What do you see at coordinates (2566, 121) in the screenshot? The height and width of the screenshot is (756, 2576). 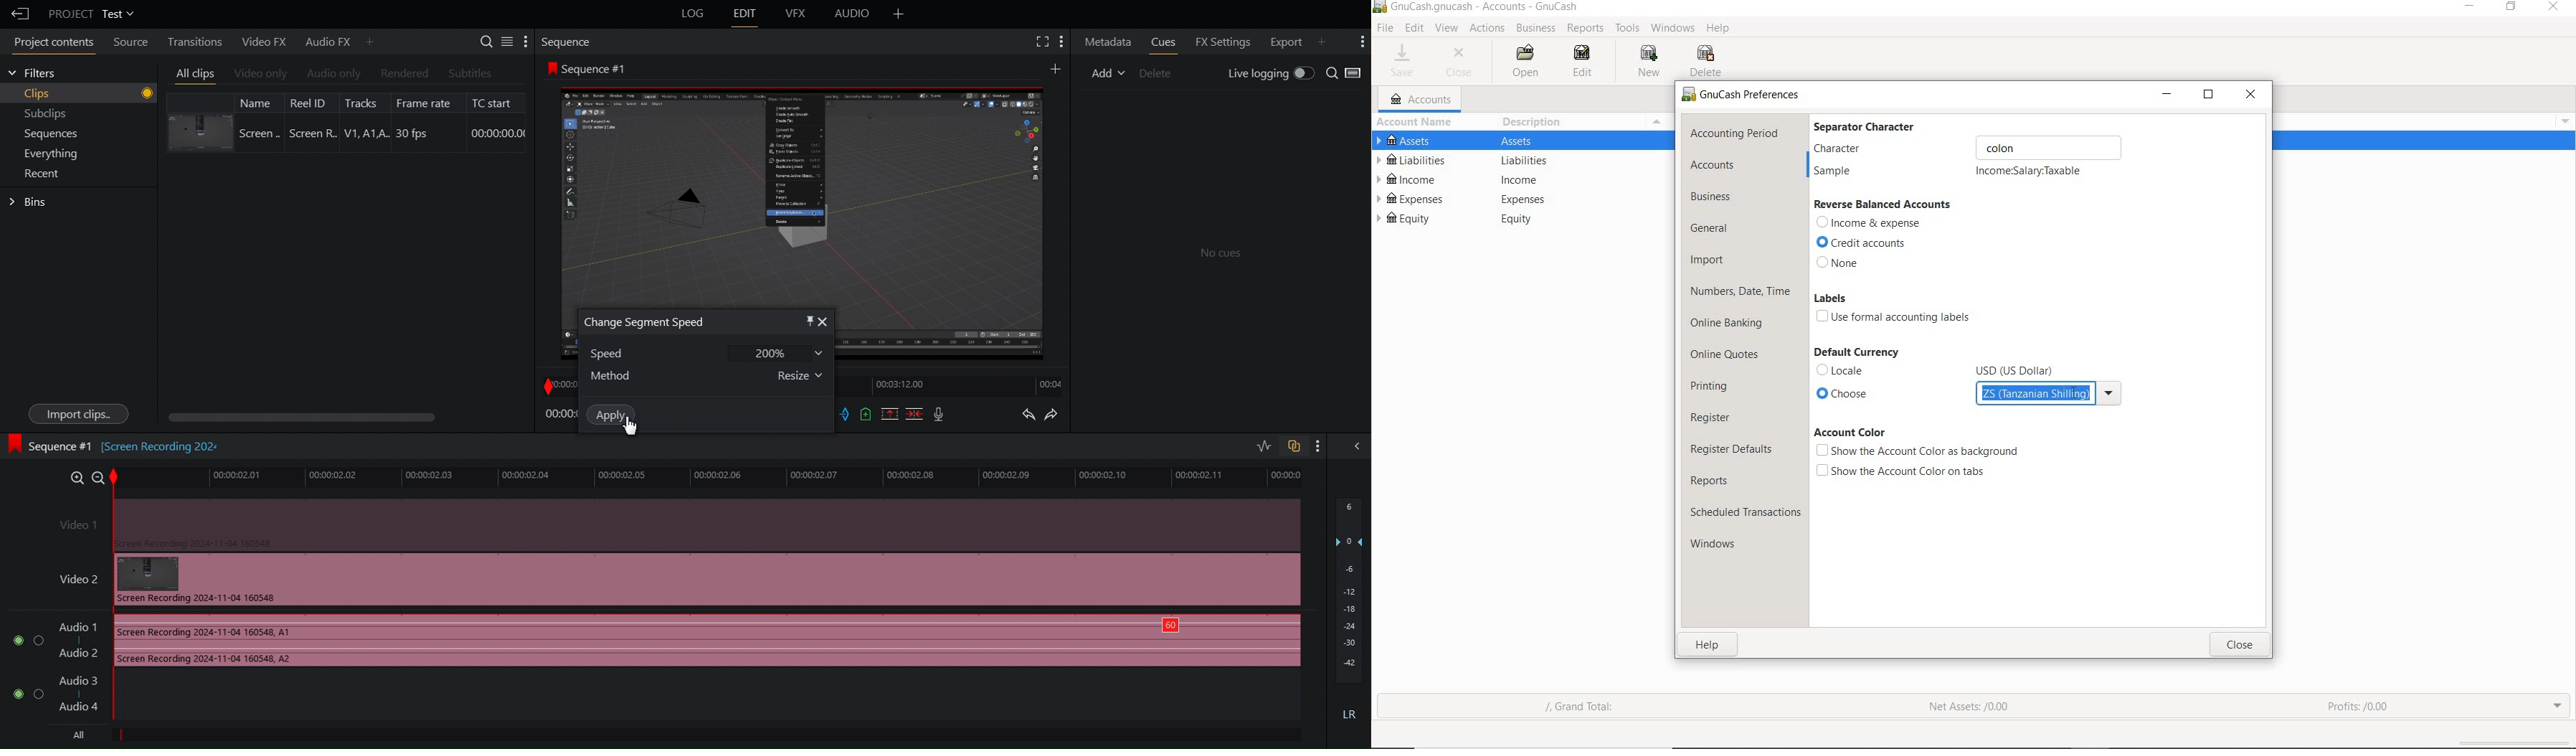 I see `` at bounding box center [2566, 121].